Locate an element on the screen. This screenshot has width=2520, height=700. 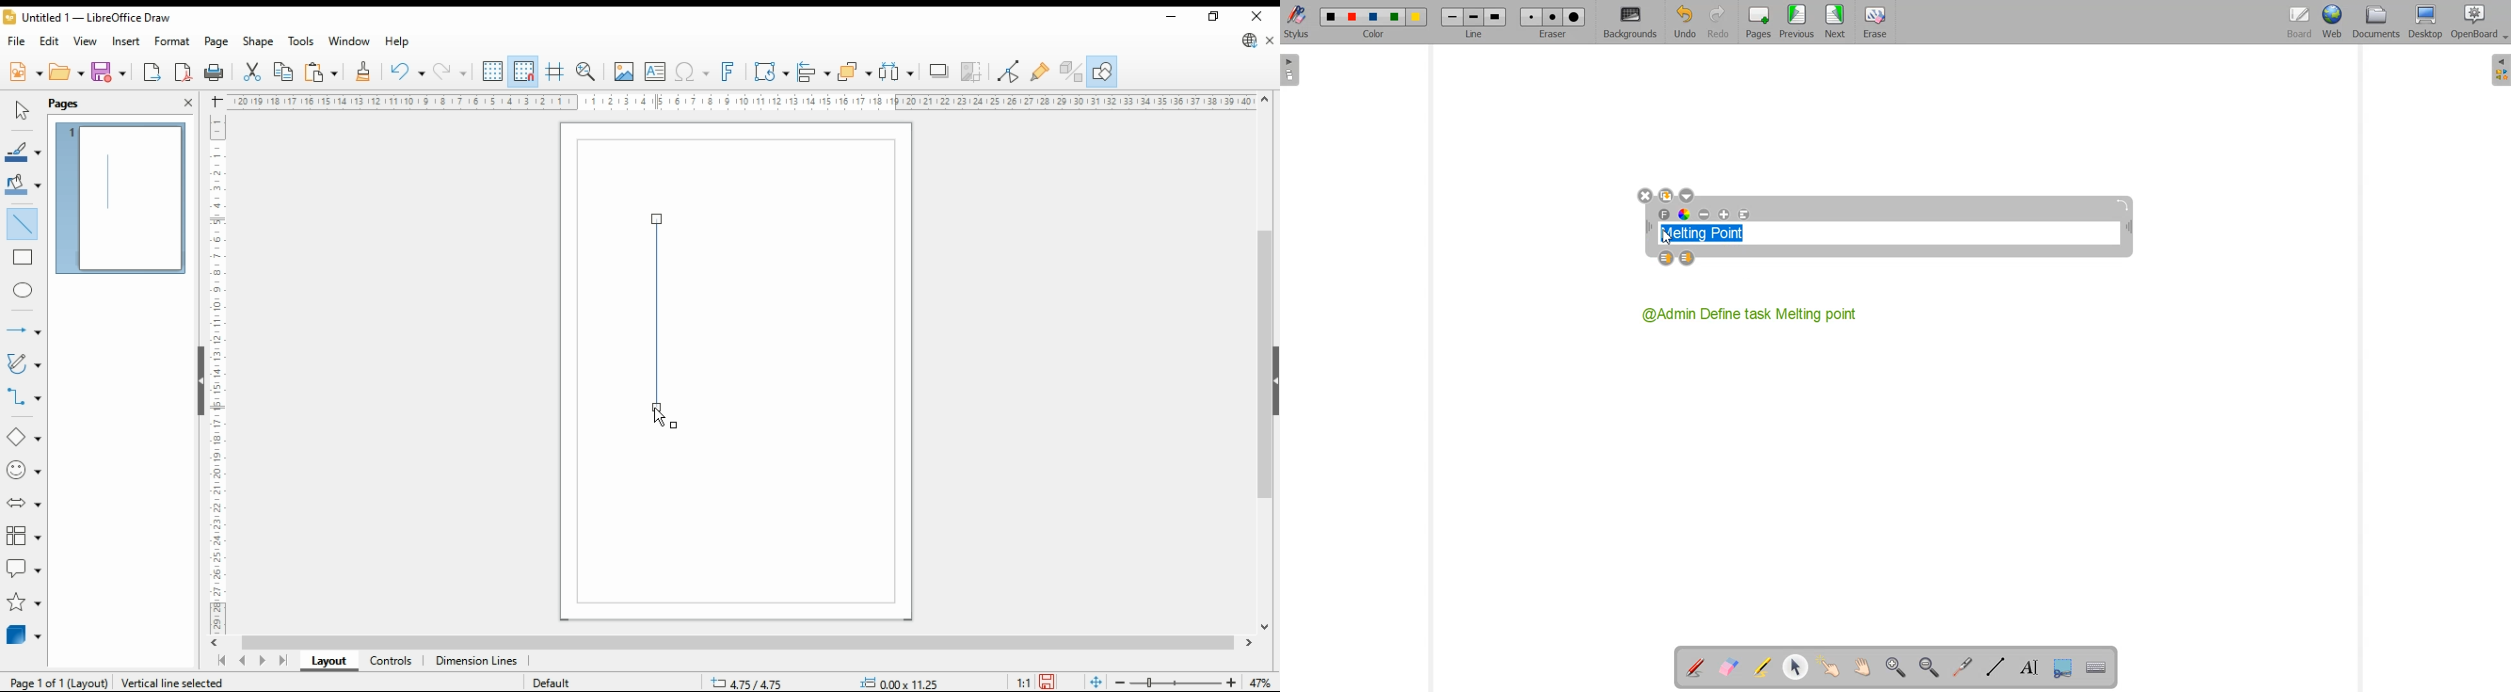
default is located at coordinates (557, 684).